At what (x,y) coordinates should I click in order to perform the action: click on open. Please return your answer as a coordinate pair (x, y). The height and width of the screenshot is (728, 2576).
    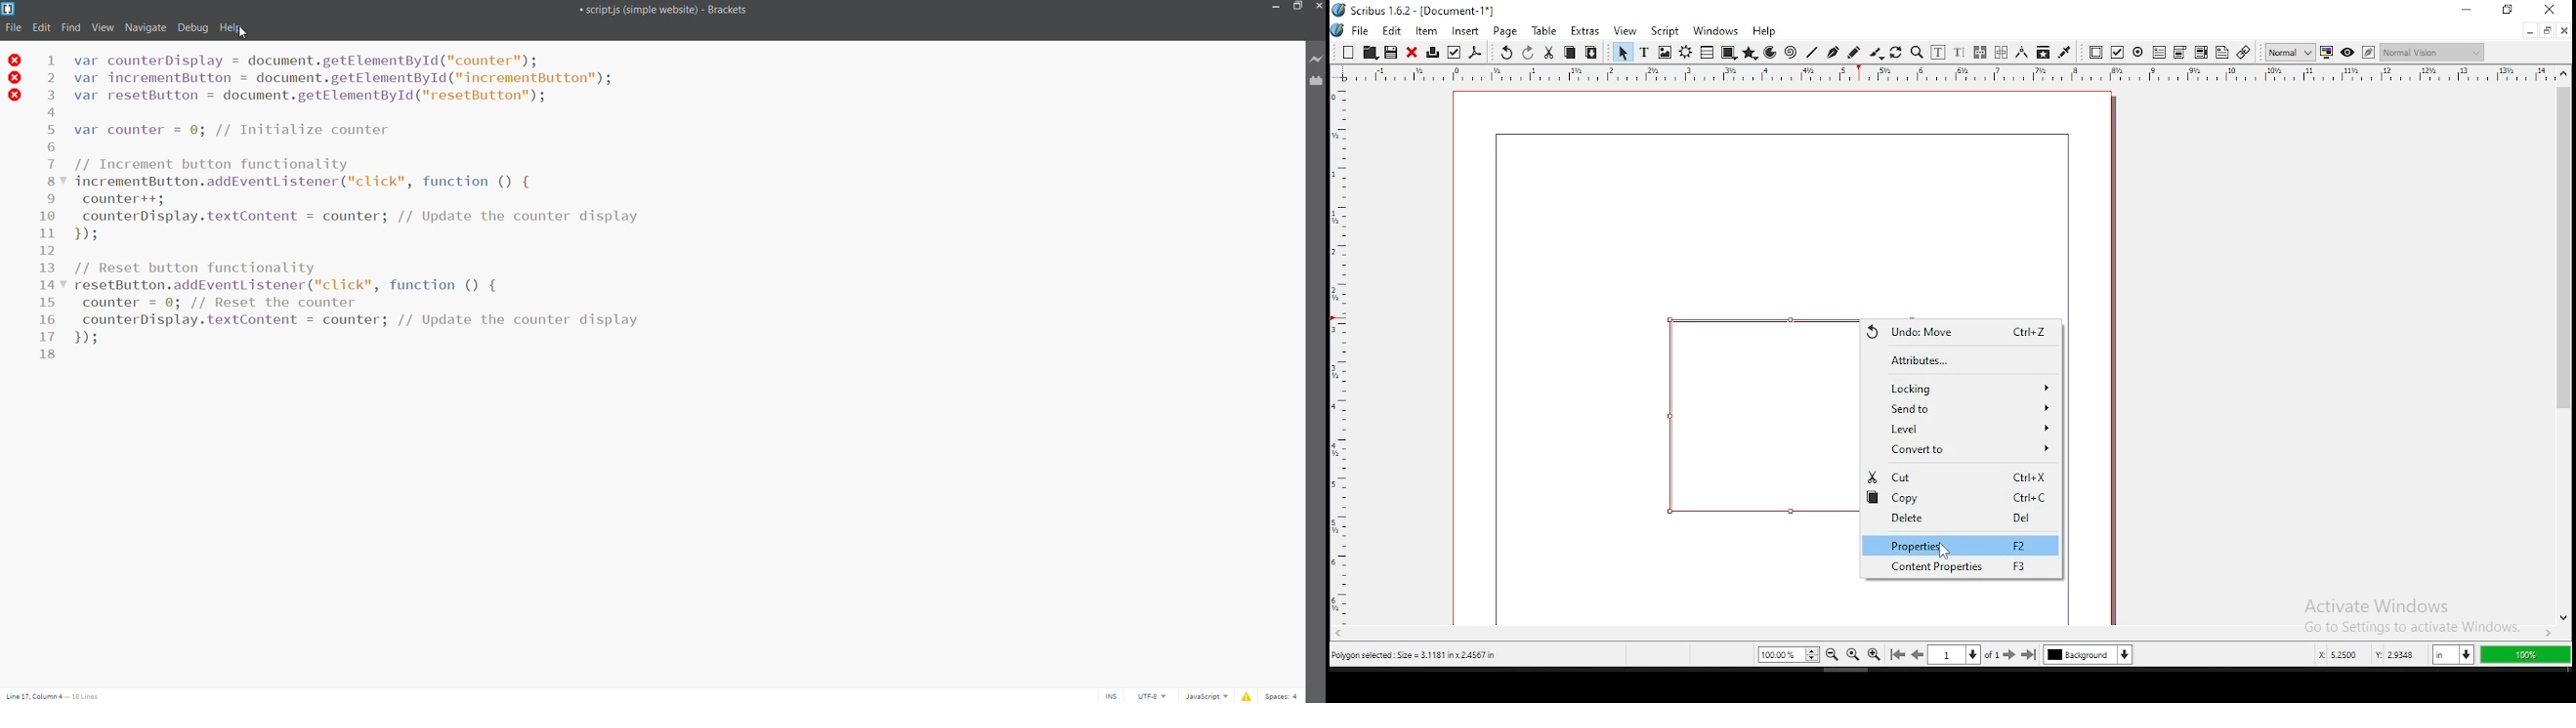
    Looking at the image, I should click on (1369, 52).